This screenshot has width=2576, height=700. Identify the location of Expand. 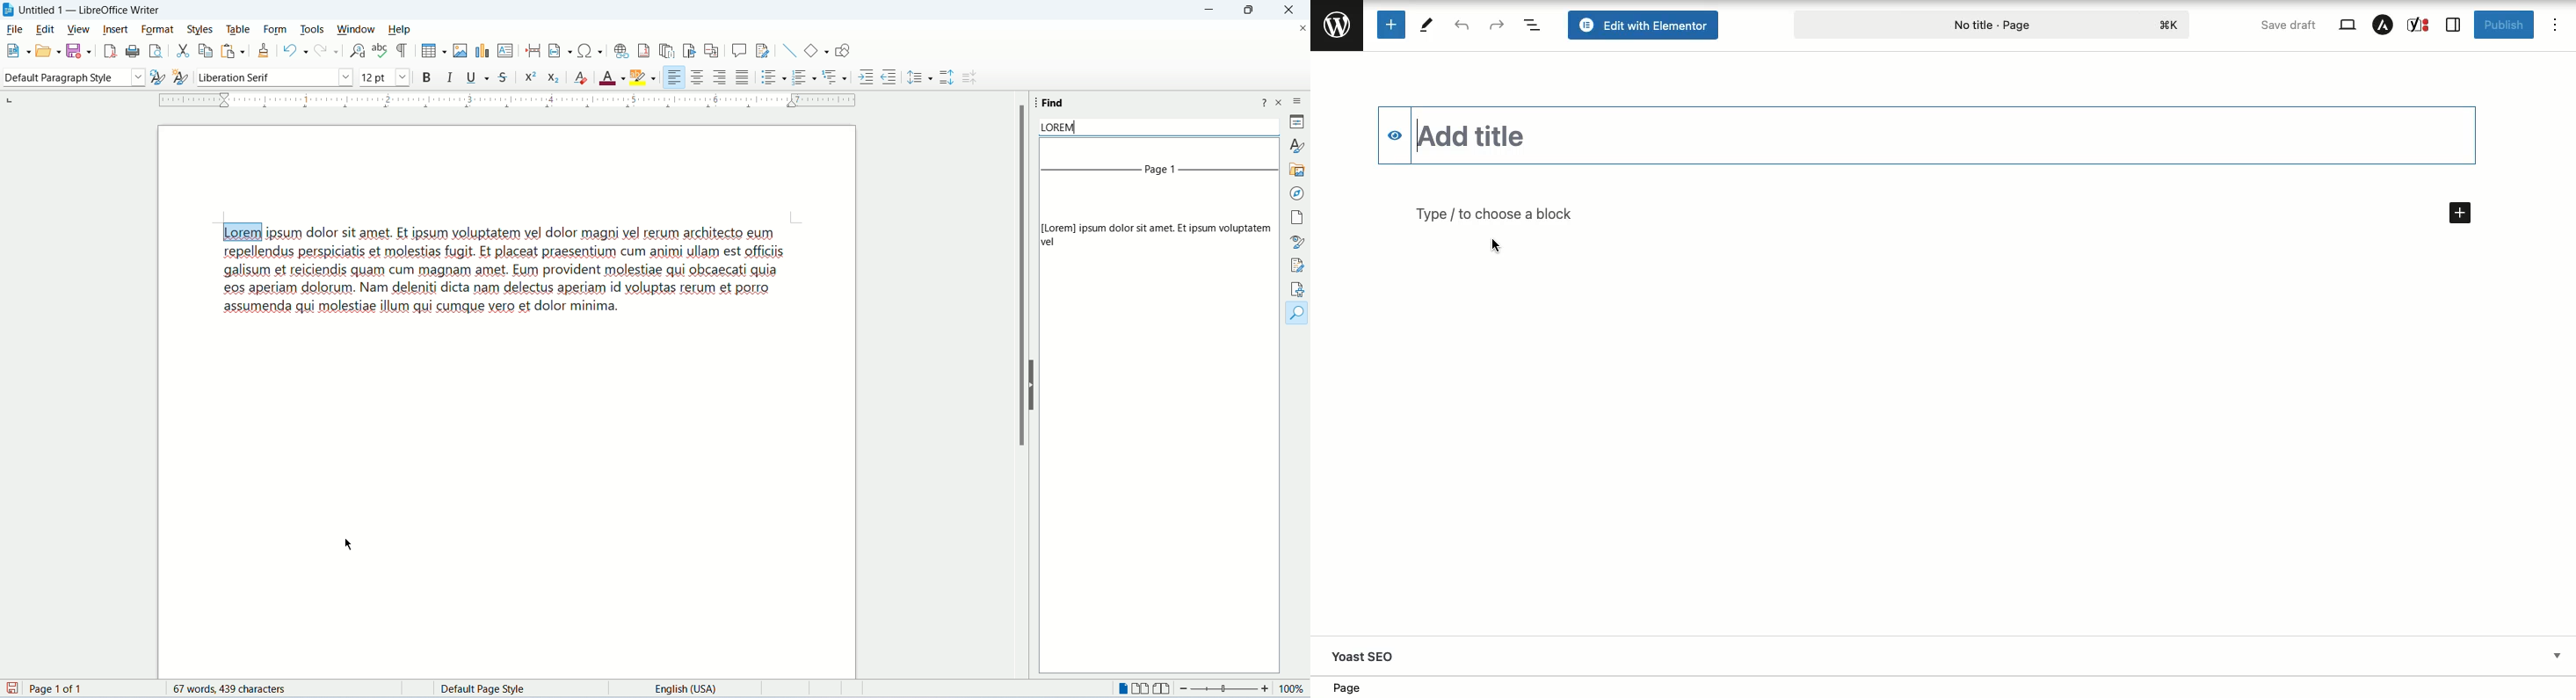
(2557, 655).